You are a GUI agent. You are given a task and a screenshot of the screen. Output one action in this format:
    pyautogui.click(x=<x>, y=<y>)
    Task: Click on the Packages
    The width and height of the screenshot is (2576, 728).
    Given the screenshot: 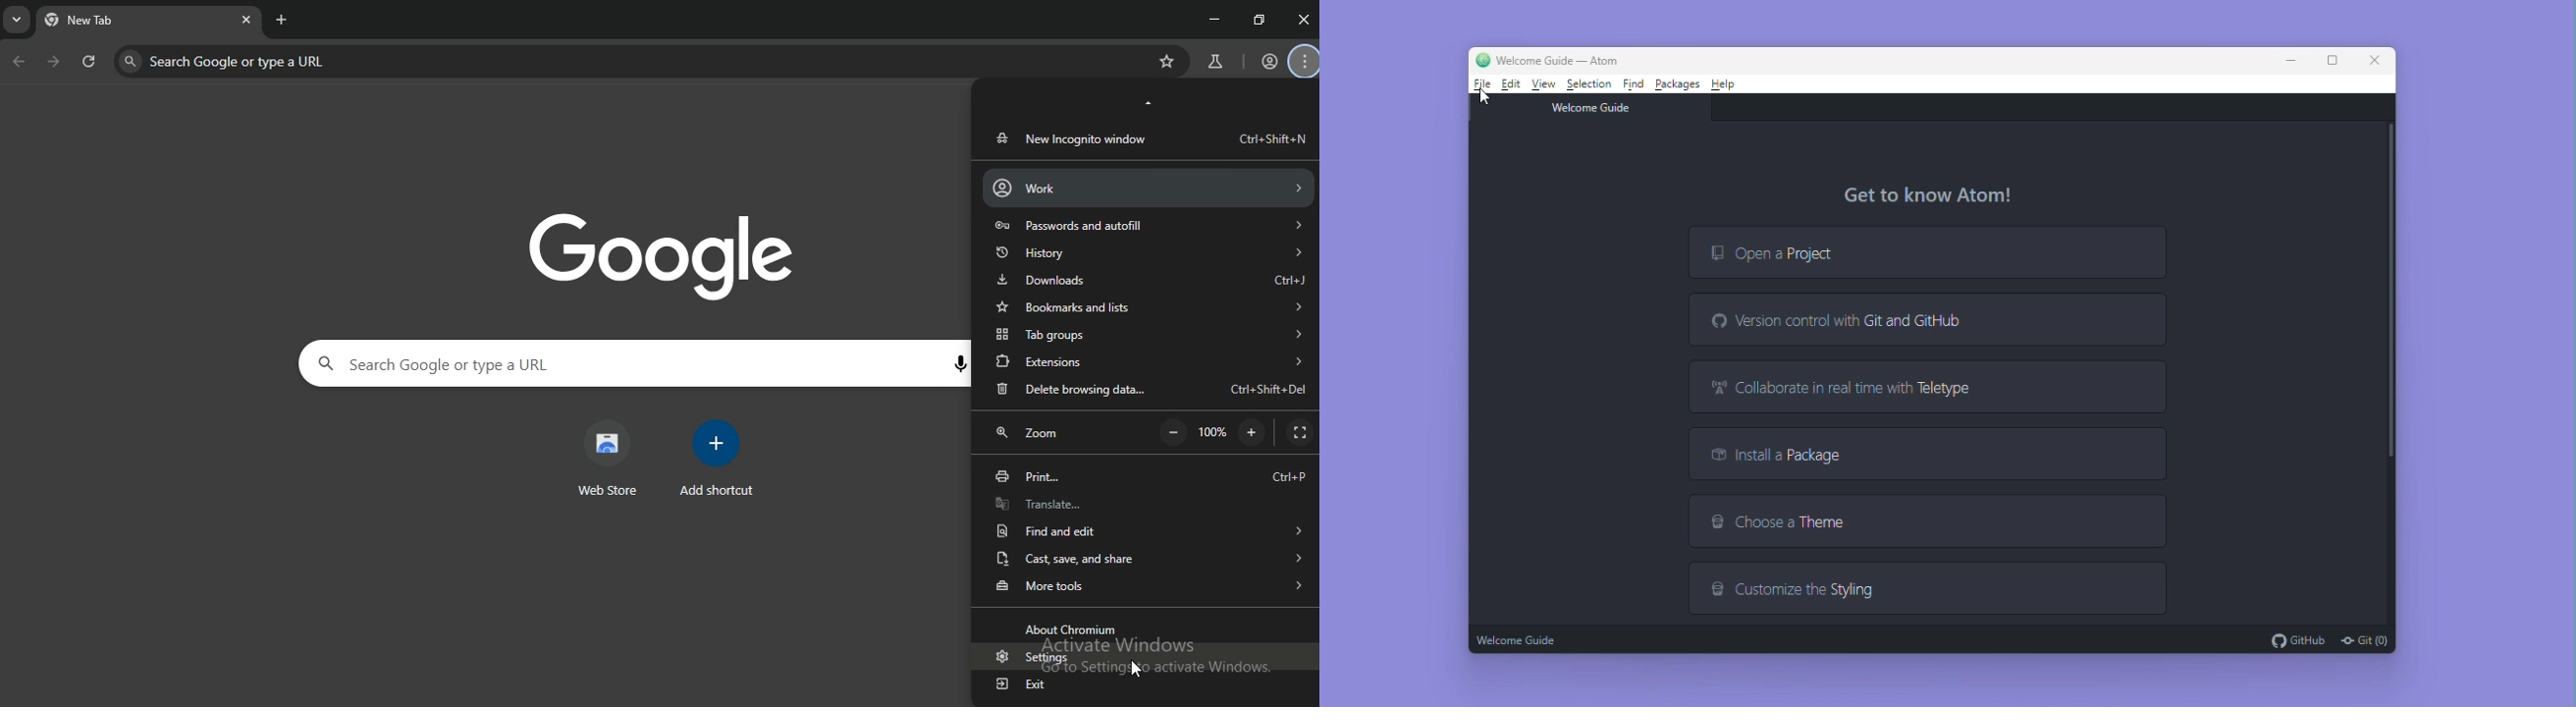 What is the action you would take?
    pyautogui.click(x=1678, y=83)
    